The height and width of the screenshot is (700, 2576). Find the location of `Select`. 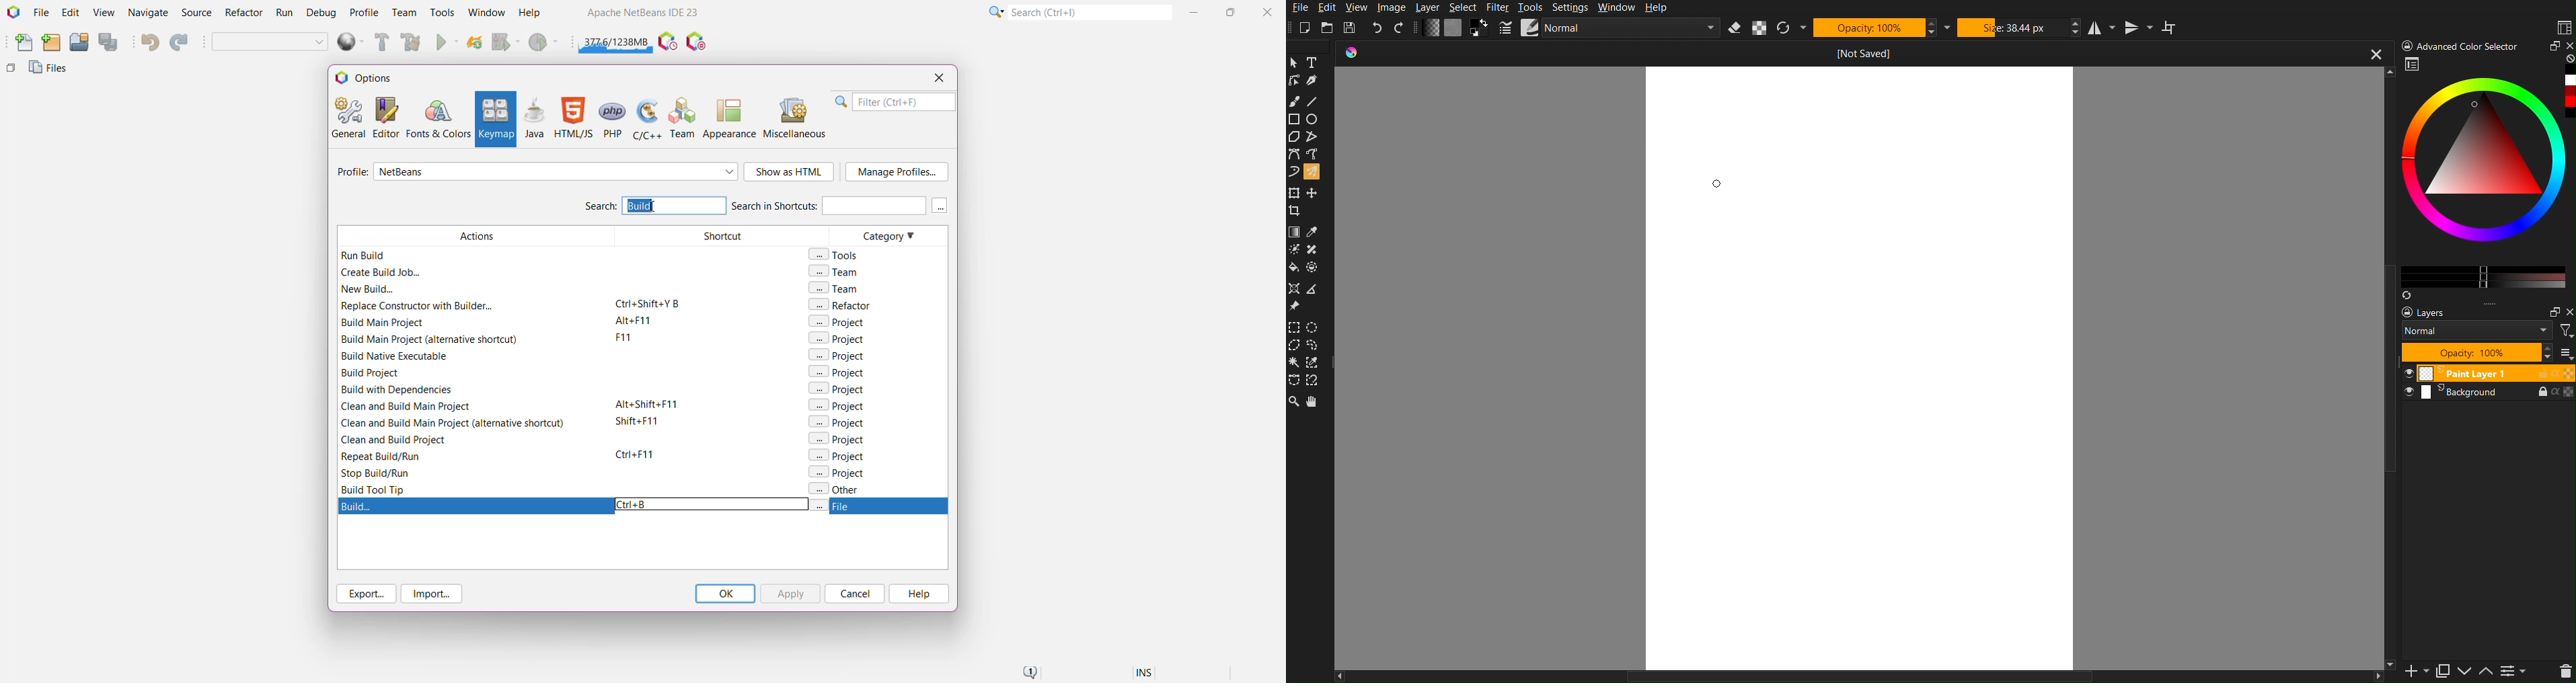

Select is located at coordinates (1467, 7).